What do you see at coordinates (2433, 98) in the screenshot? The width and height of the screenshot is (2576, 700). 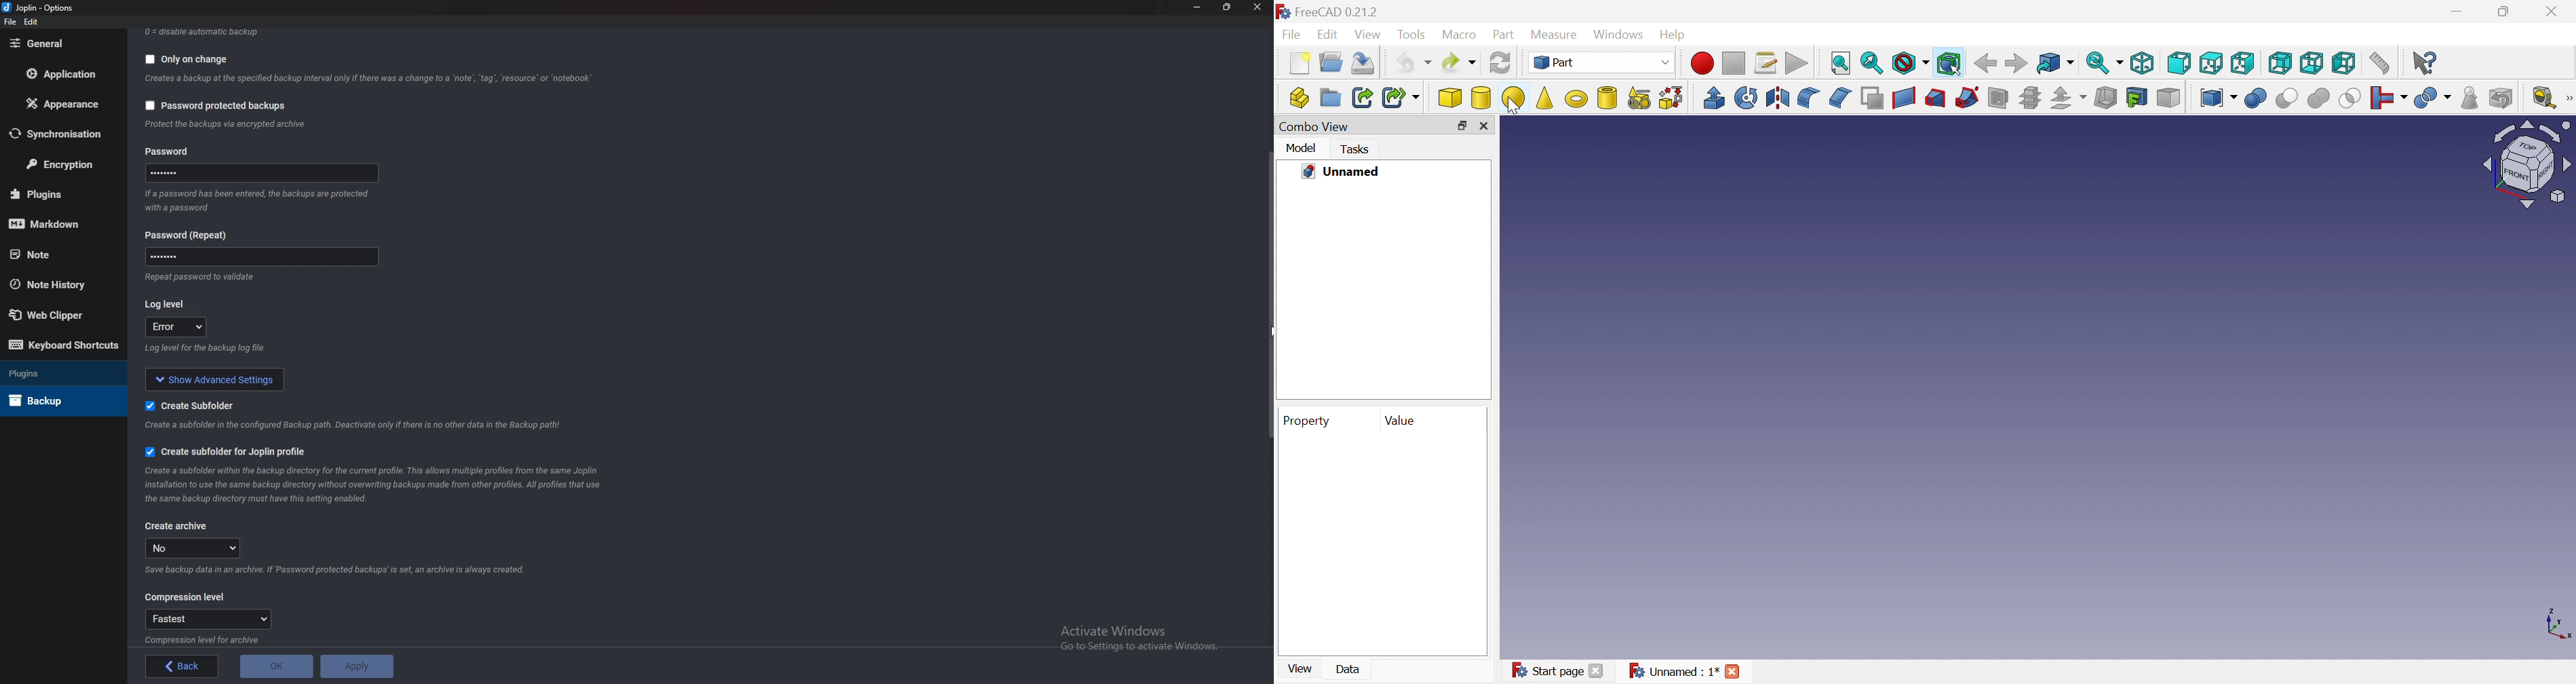 I see `Split objects` at bounding box center [2433, 98].